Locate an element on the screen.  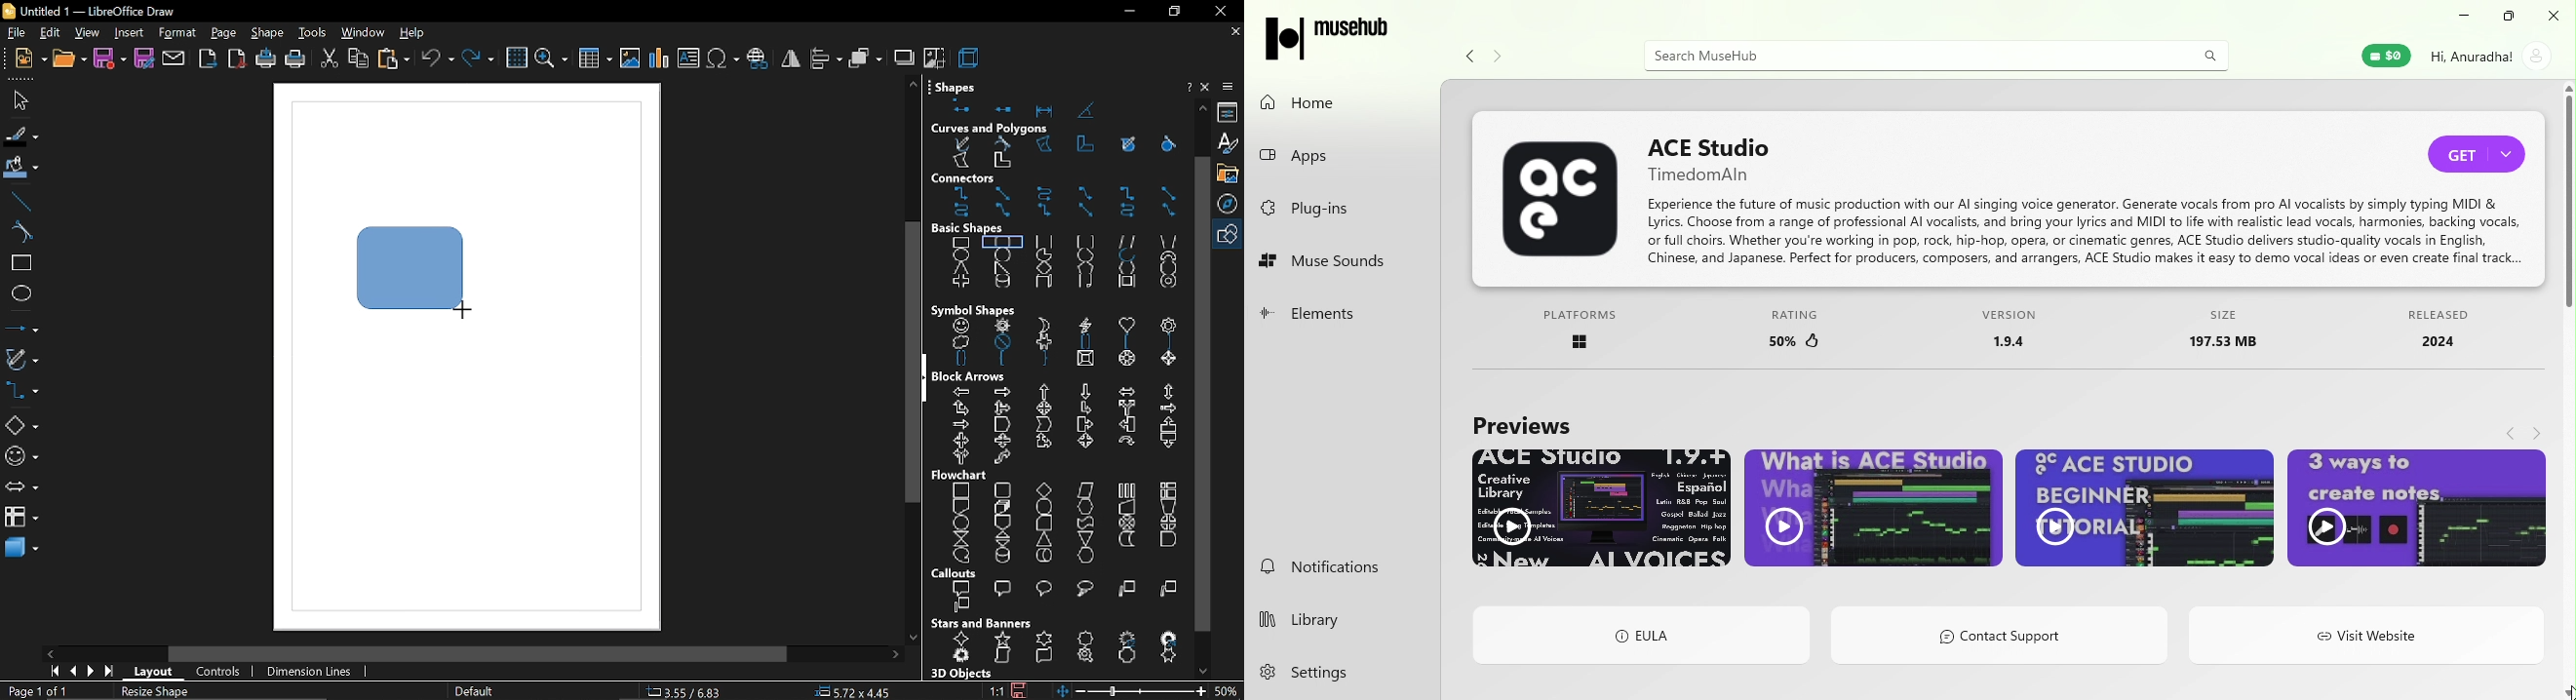
line is located at coordinates (21, 201).